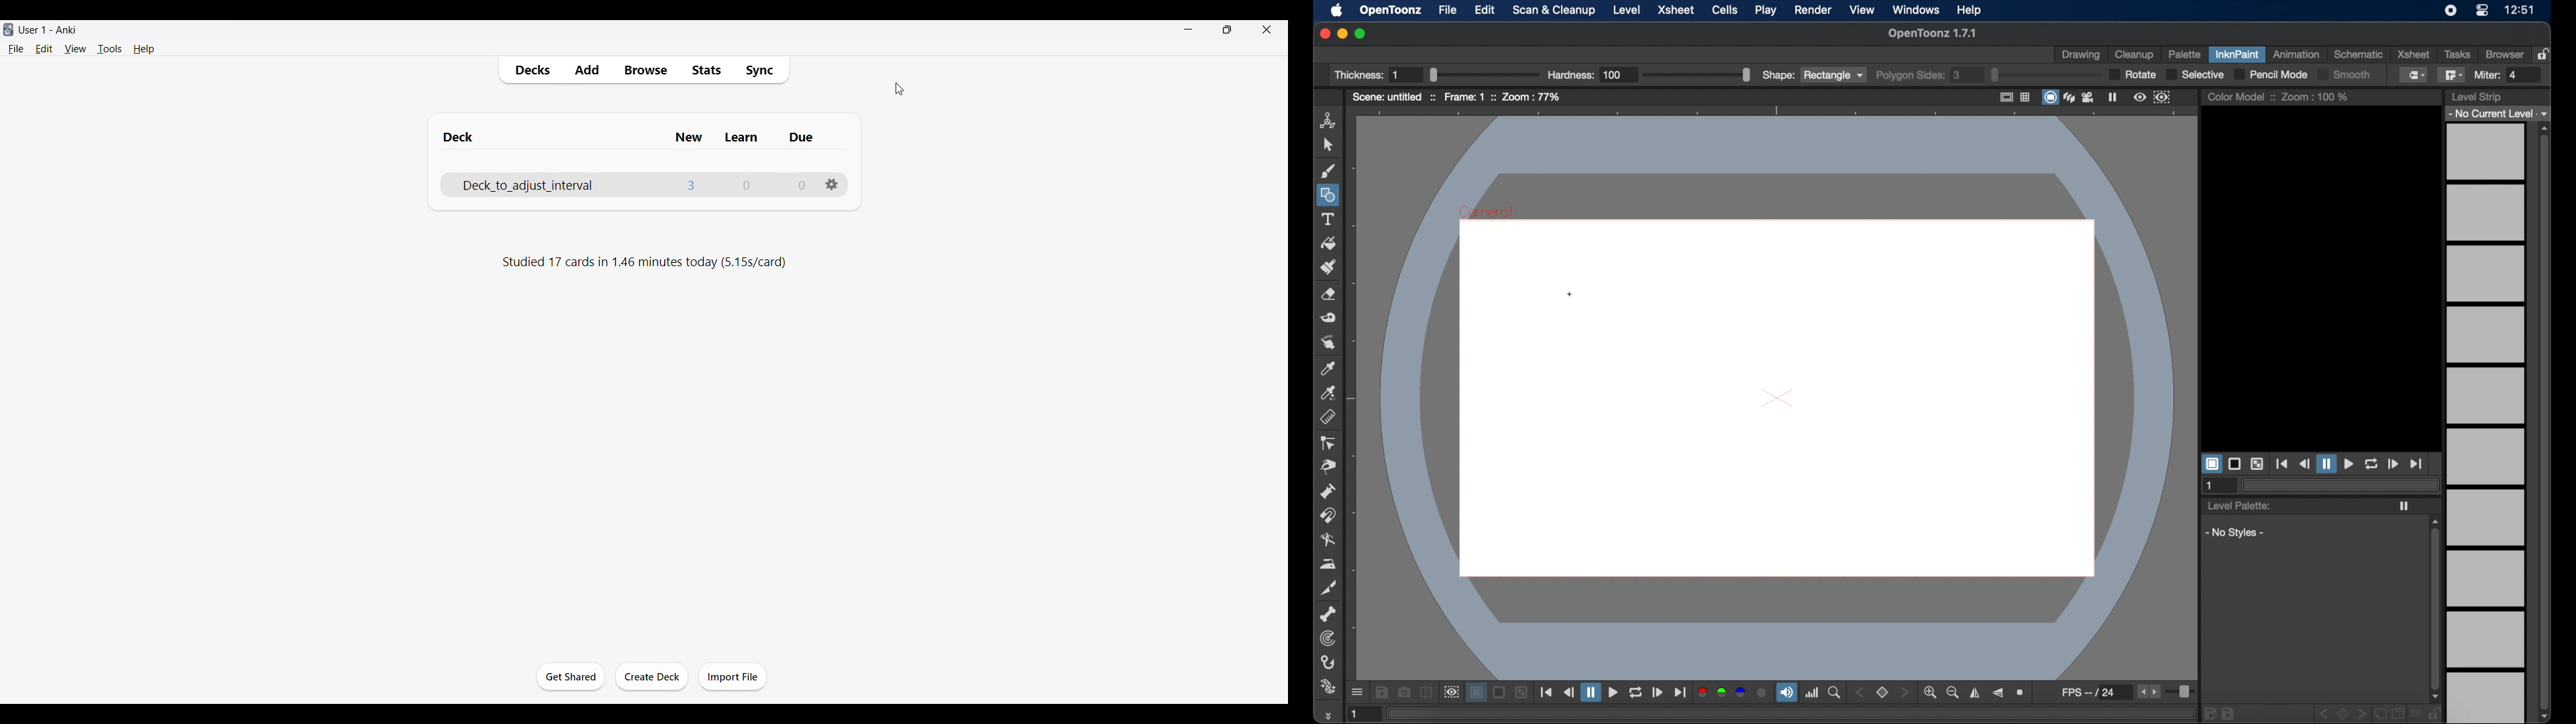 The height and width of the screenshot is (728, 2576). What do you see at coordinates (2415, 75) in the screenshot?
I see `normal fill tool` at bounding box center [2415, 75].